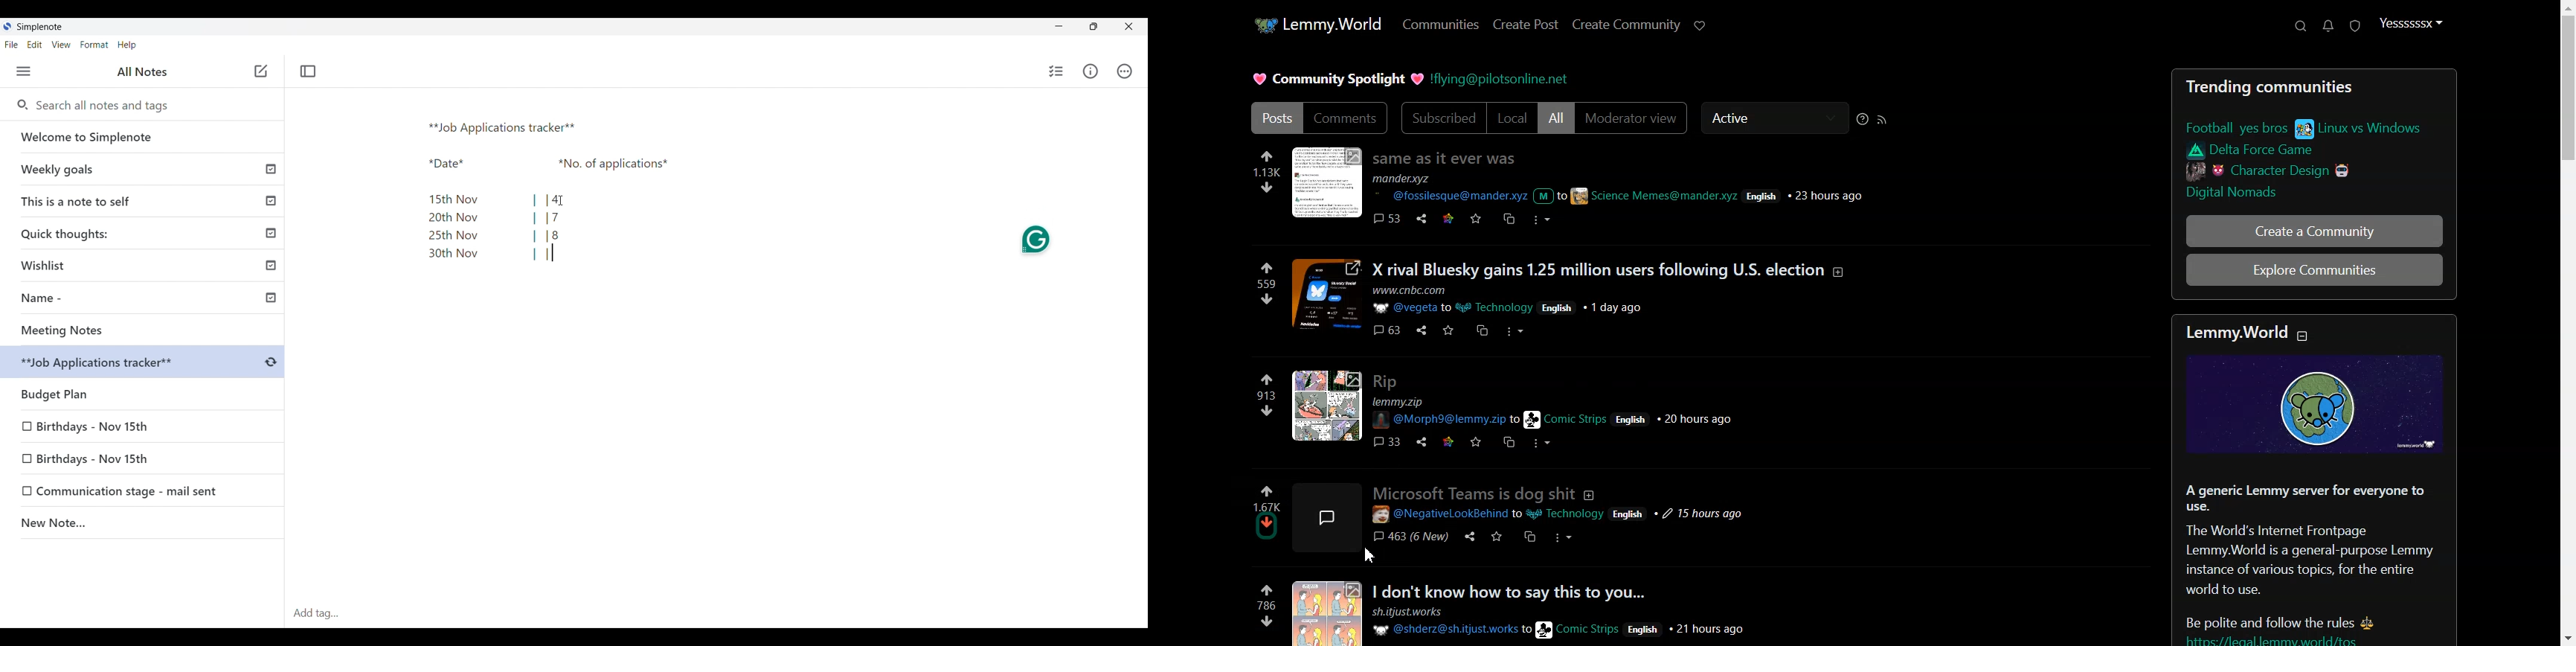 Image resolution: width=2576 pixels, height=672 pixels. What do you see at coordinates (143, 137) in the screenshot?
I see `Welcome to Simplenote` at bounding box center [143, 137].